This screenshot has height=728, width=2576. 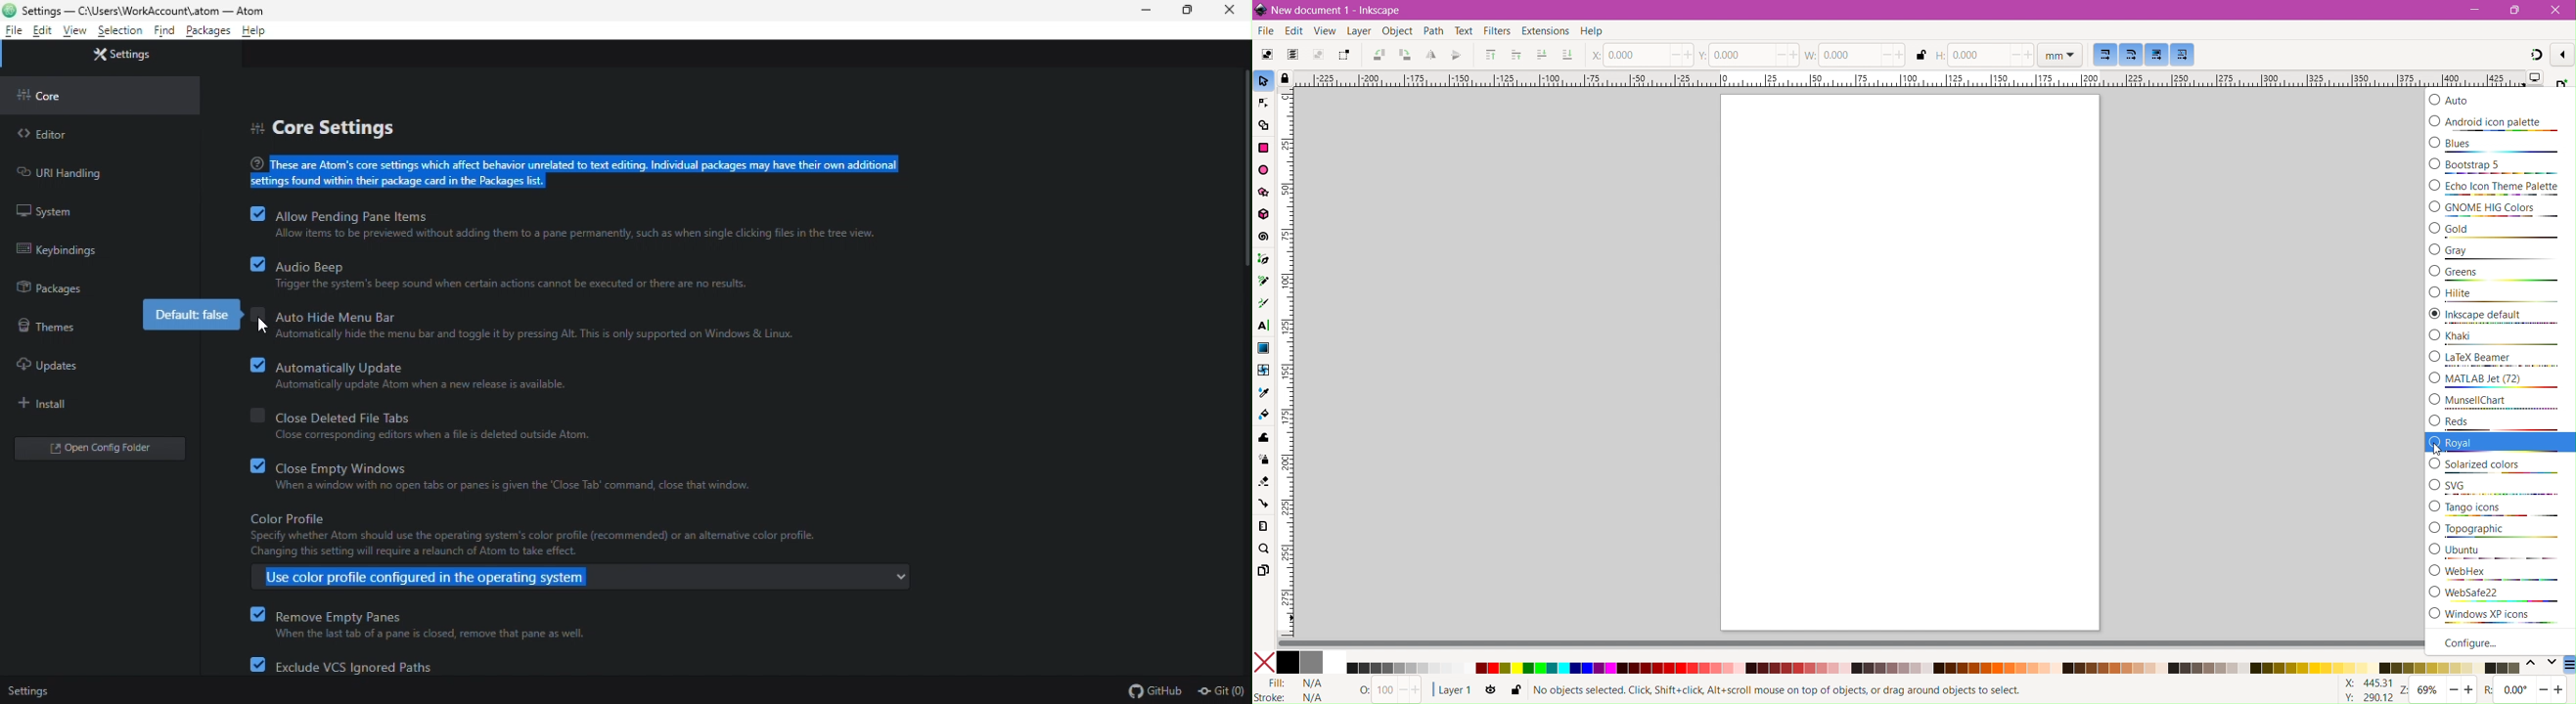 What do you see at coordinates (1497, 32) in the screenshot?
I see `Filters` at bounding box center [1497, 32].